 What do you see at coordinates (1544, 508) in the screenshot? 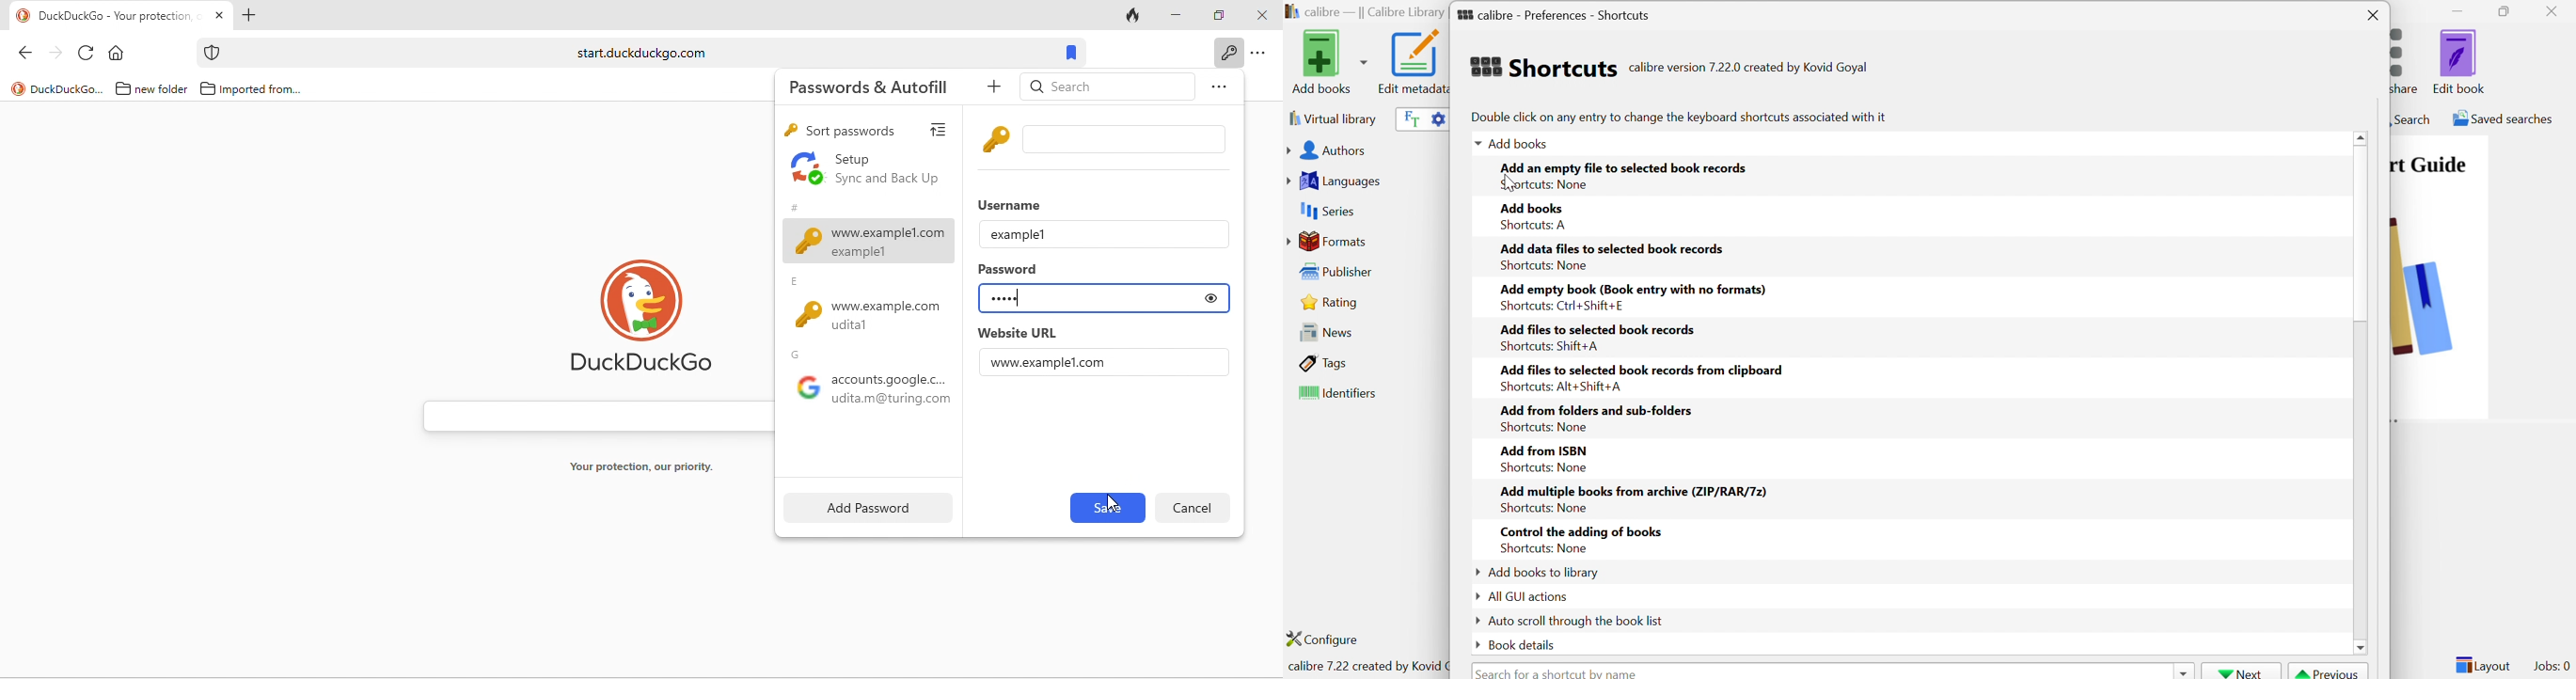
I see `Shortcuts: None` at bounding box center [1544, 508].